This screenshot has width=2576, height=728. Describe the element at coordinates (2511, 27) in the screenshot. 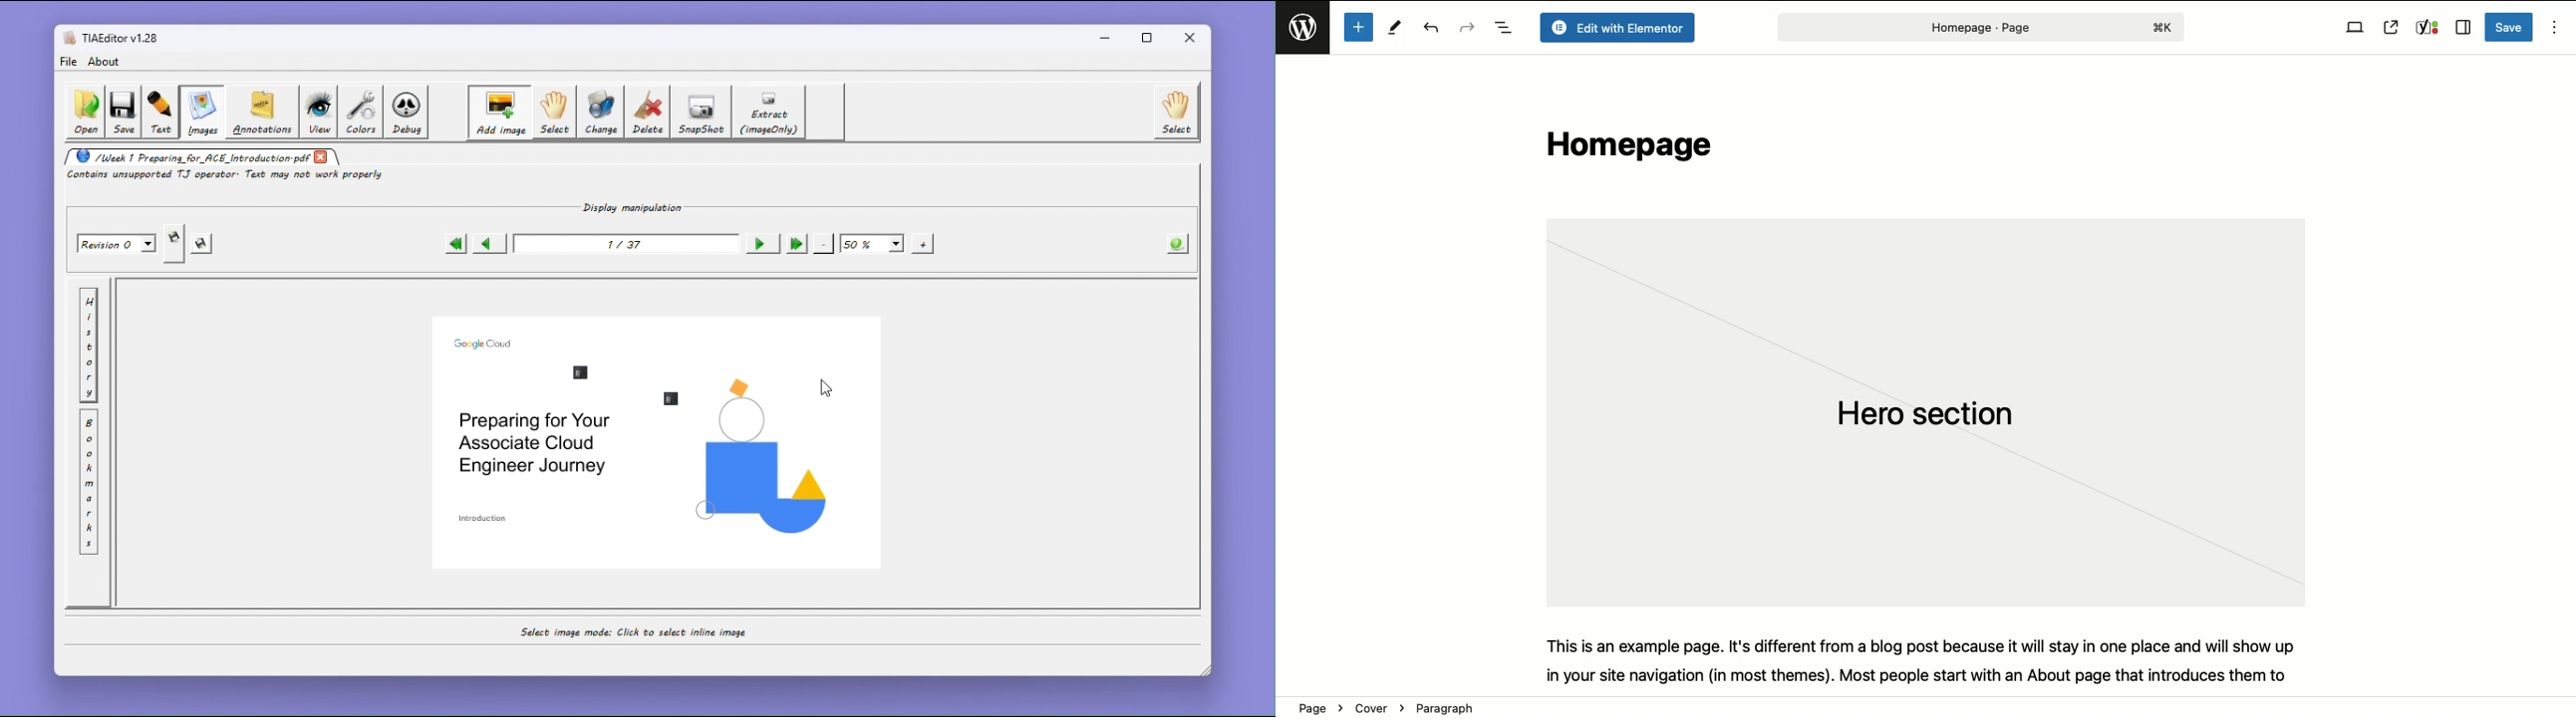

I see `Save` at that location.